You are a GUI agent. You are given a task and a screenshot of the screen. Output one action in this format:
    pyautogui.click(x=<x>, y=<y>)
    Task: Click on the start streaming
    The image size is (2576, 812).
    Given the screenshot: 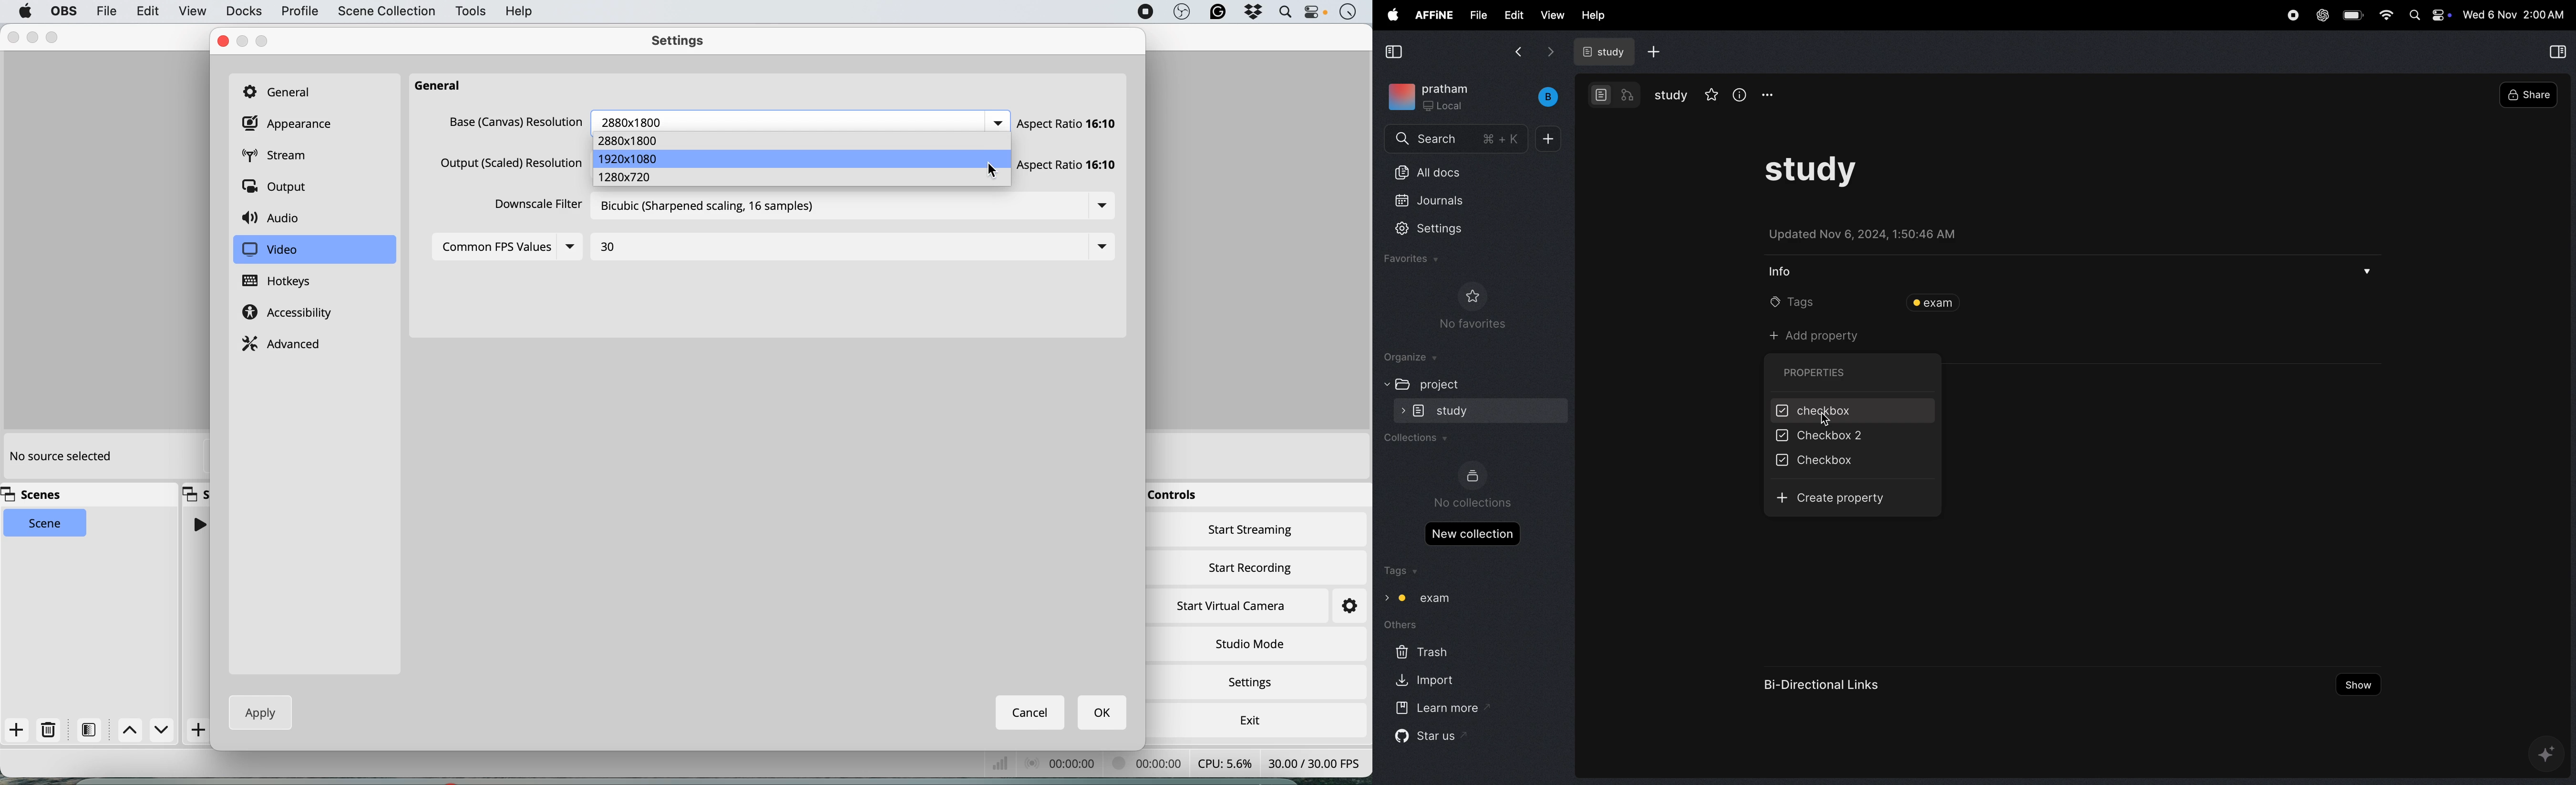 What is the action you would take?
    pyautogui.click(x=1251, y=532)
    